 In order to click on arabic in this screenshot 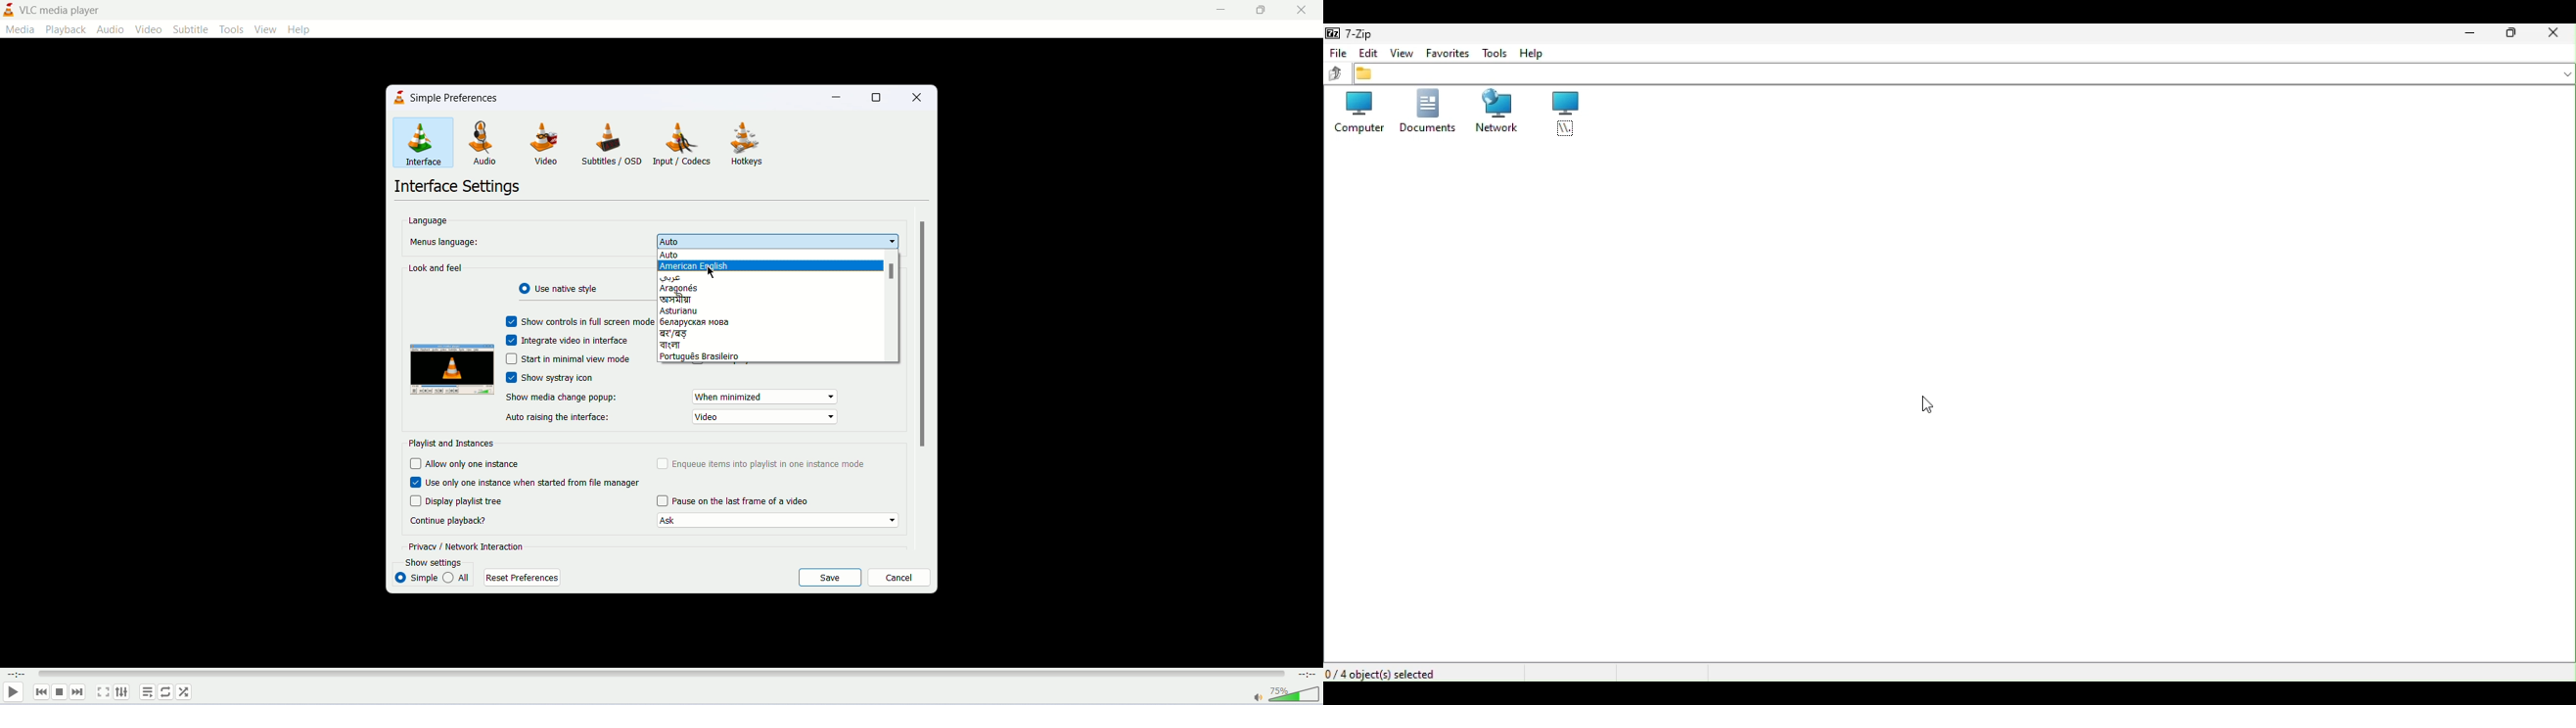, I will do `click(700, 278)`.